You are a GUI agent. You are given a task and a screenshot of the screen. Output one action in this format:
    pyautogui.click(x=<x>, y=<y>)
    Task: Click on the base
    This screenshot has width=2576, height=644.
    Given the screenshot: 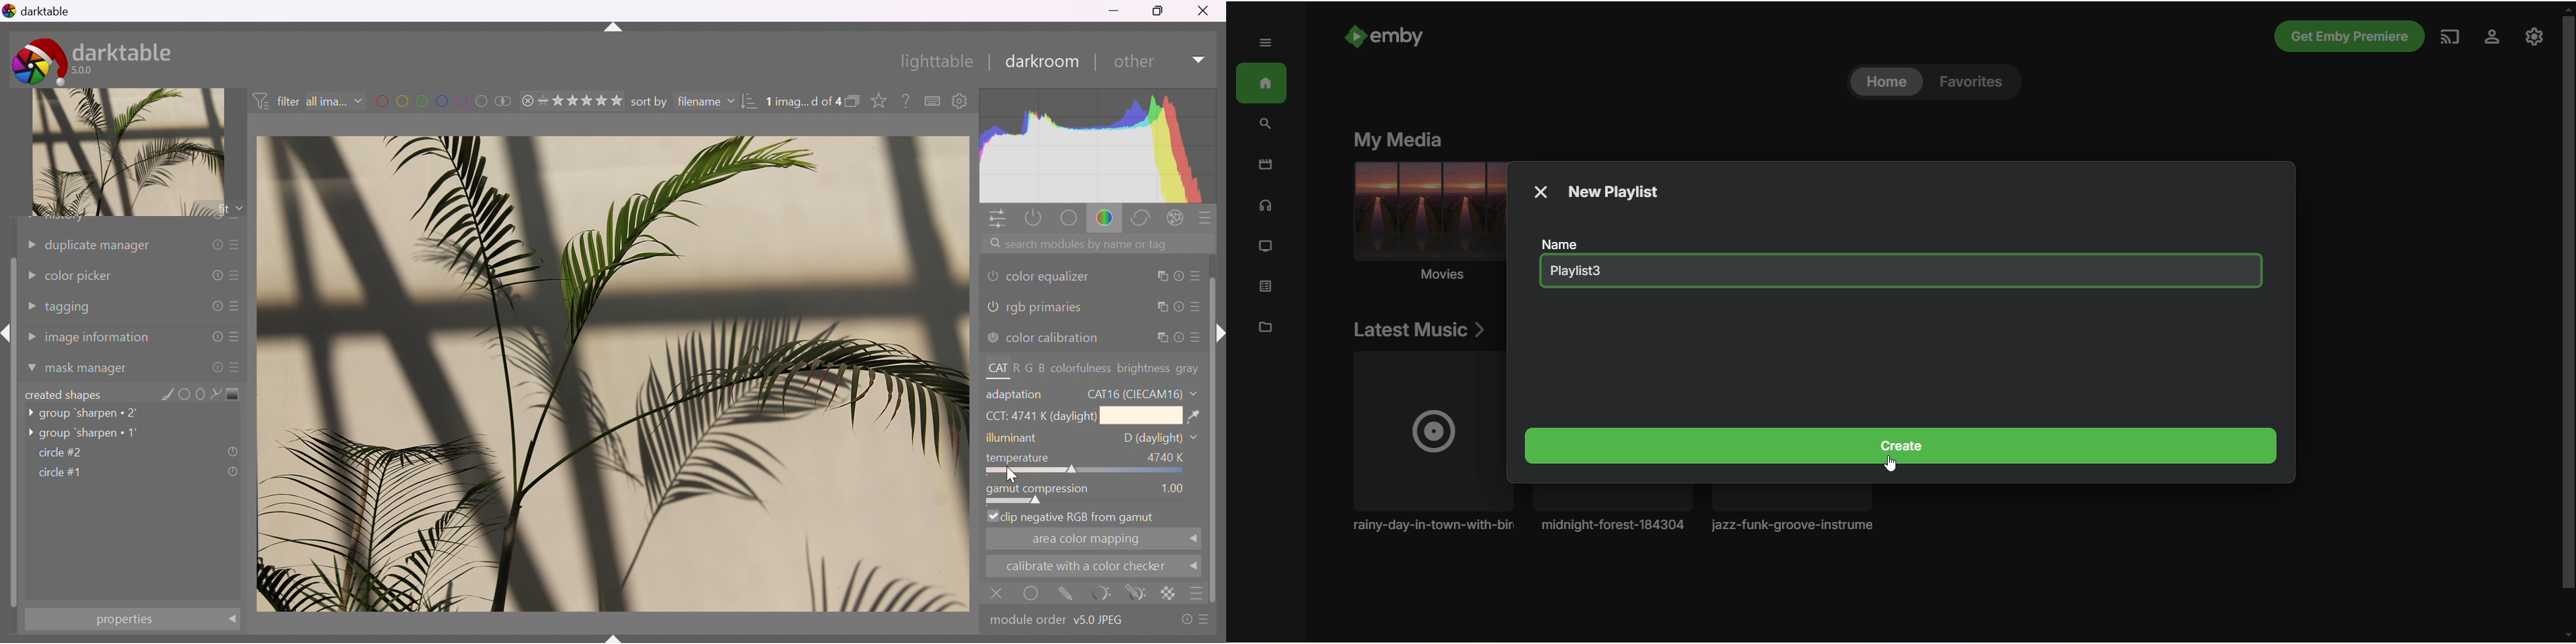 What is the action you would take?
    pyautogui.click(x=1071, y=218)
    